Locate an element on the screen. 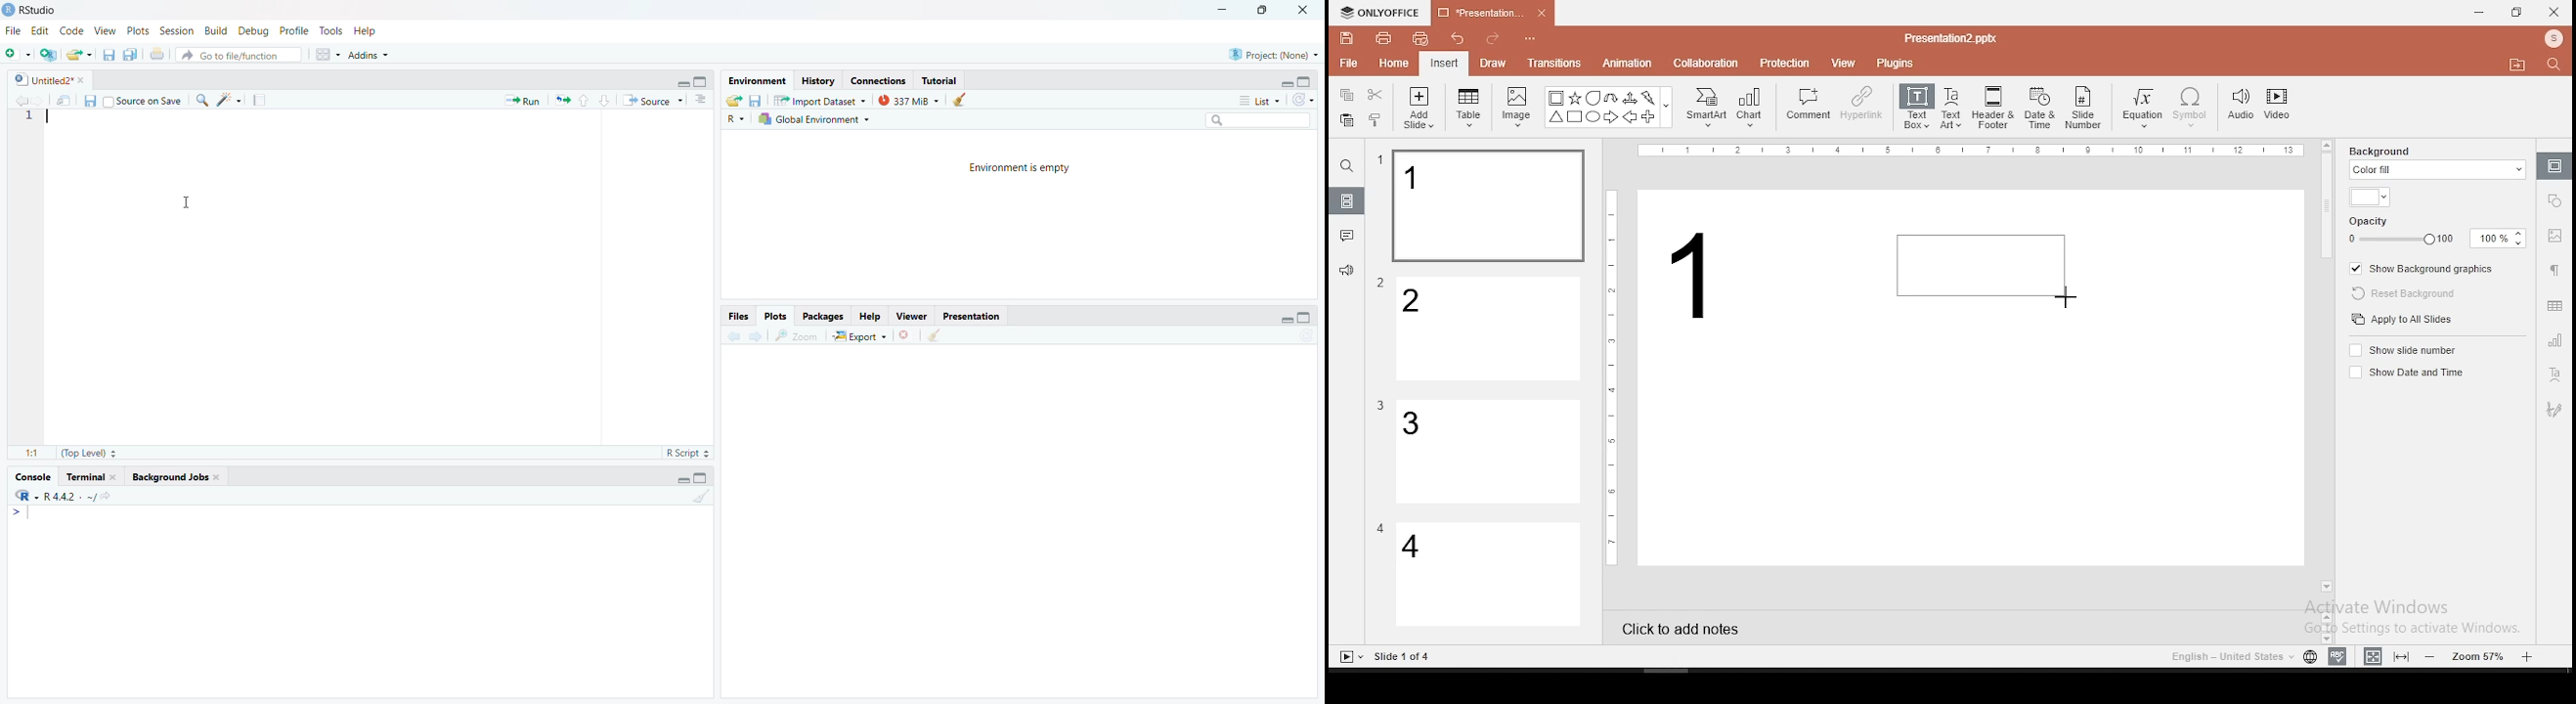 This screenshot has width=2576, height=728. Source on Save is located at coordinates (141, 103).